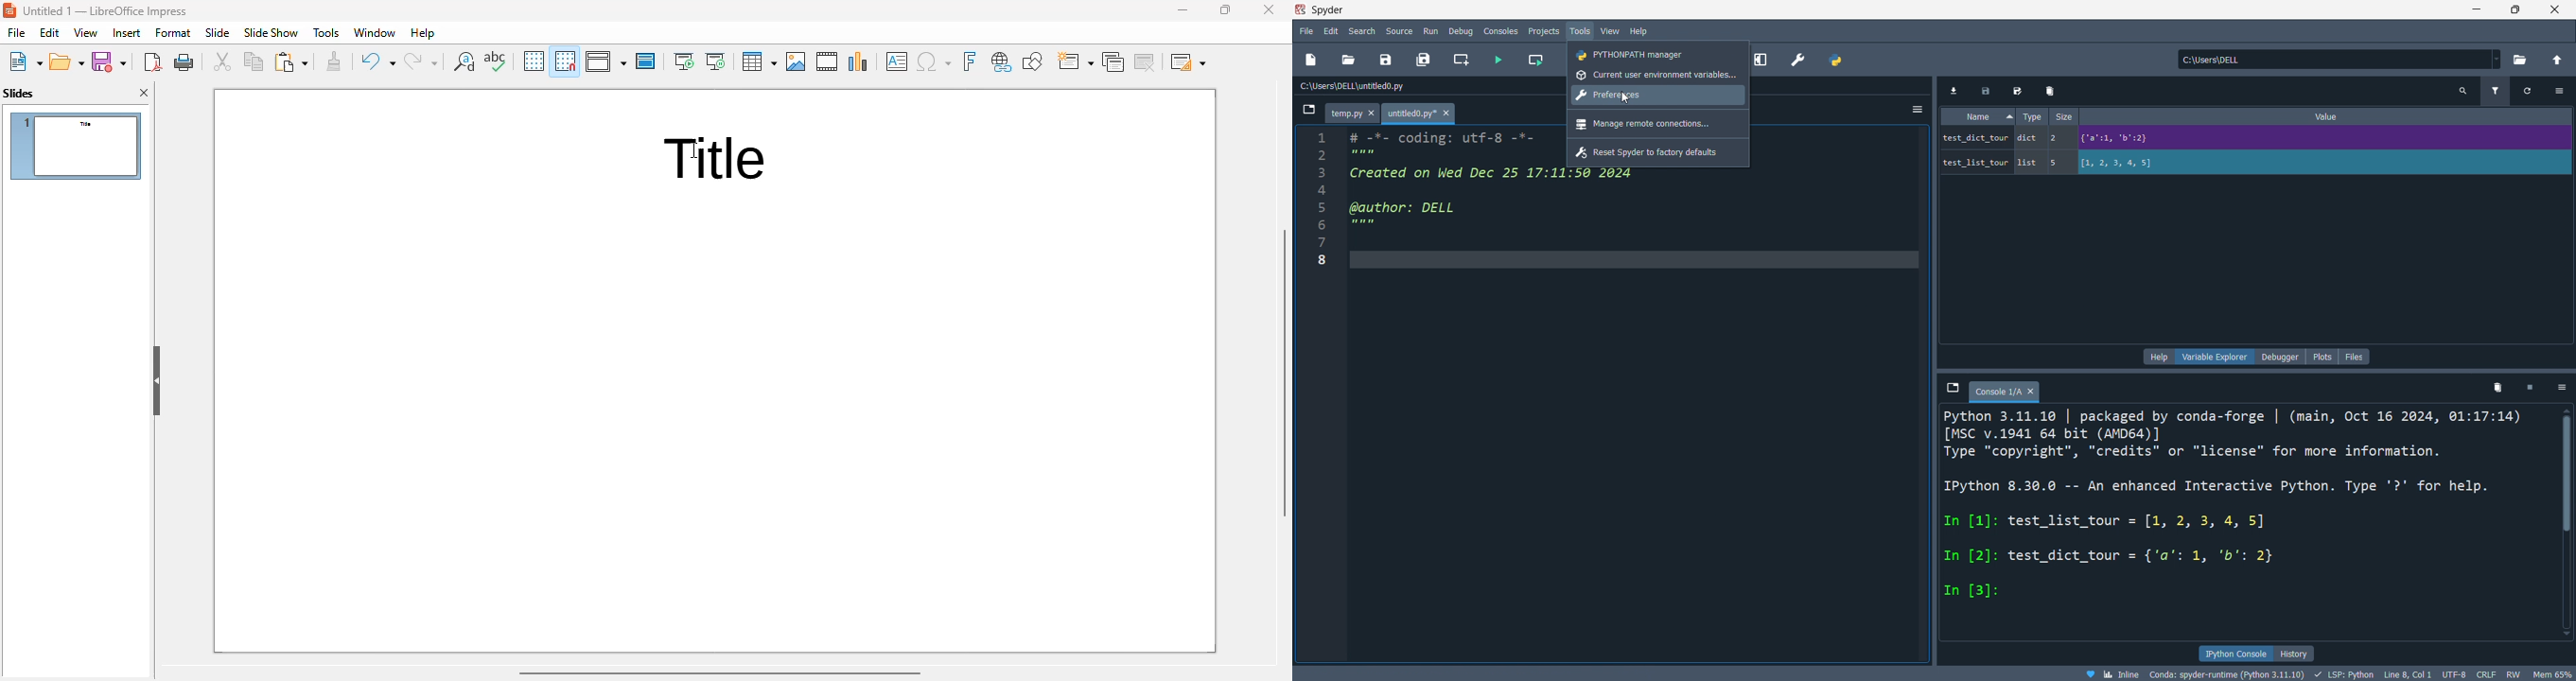  What do you see at coordinates (2515, 11) in the screenshot?
I see `maximize/restore` at bounding box center [2515, 11].